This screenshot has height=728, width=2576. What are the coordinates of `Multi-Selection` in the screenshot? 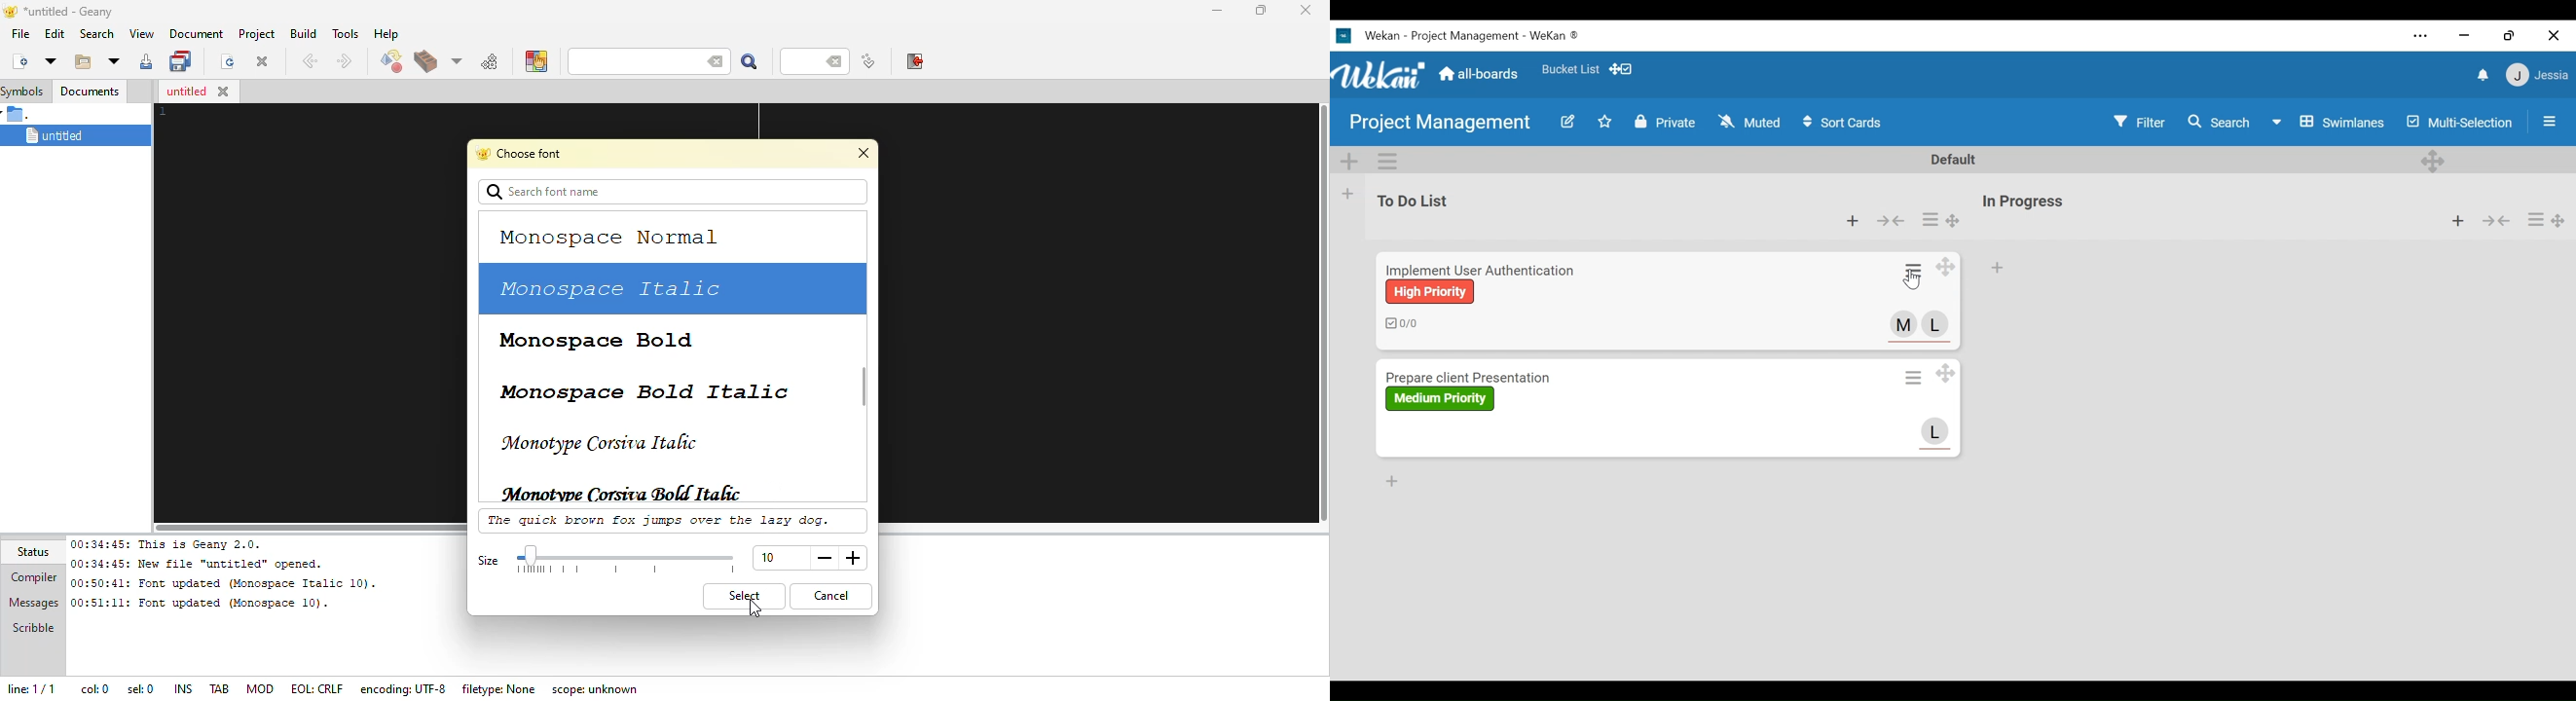 It's located at (2457, 121).